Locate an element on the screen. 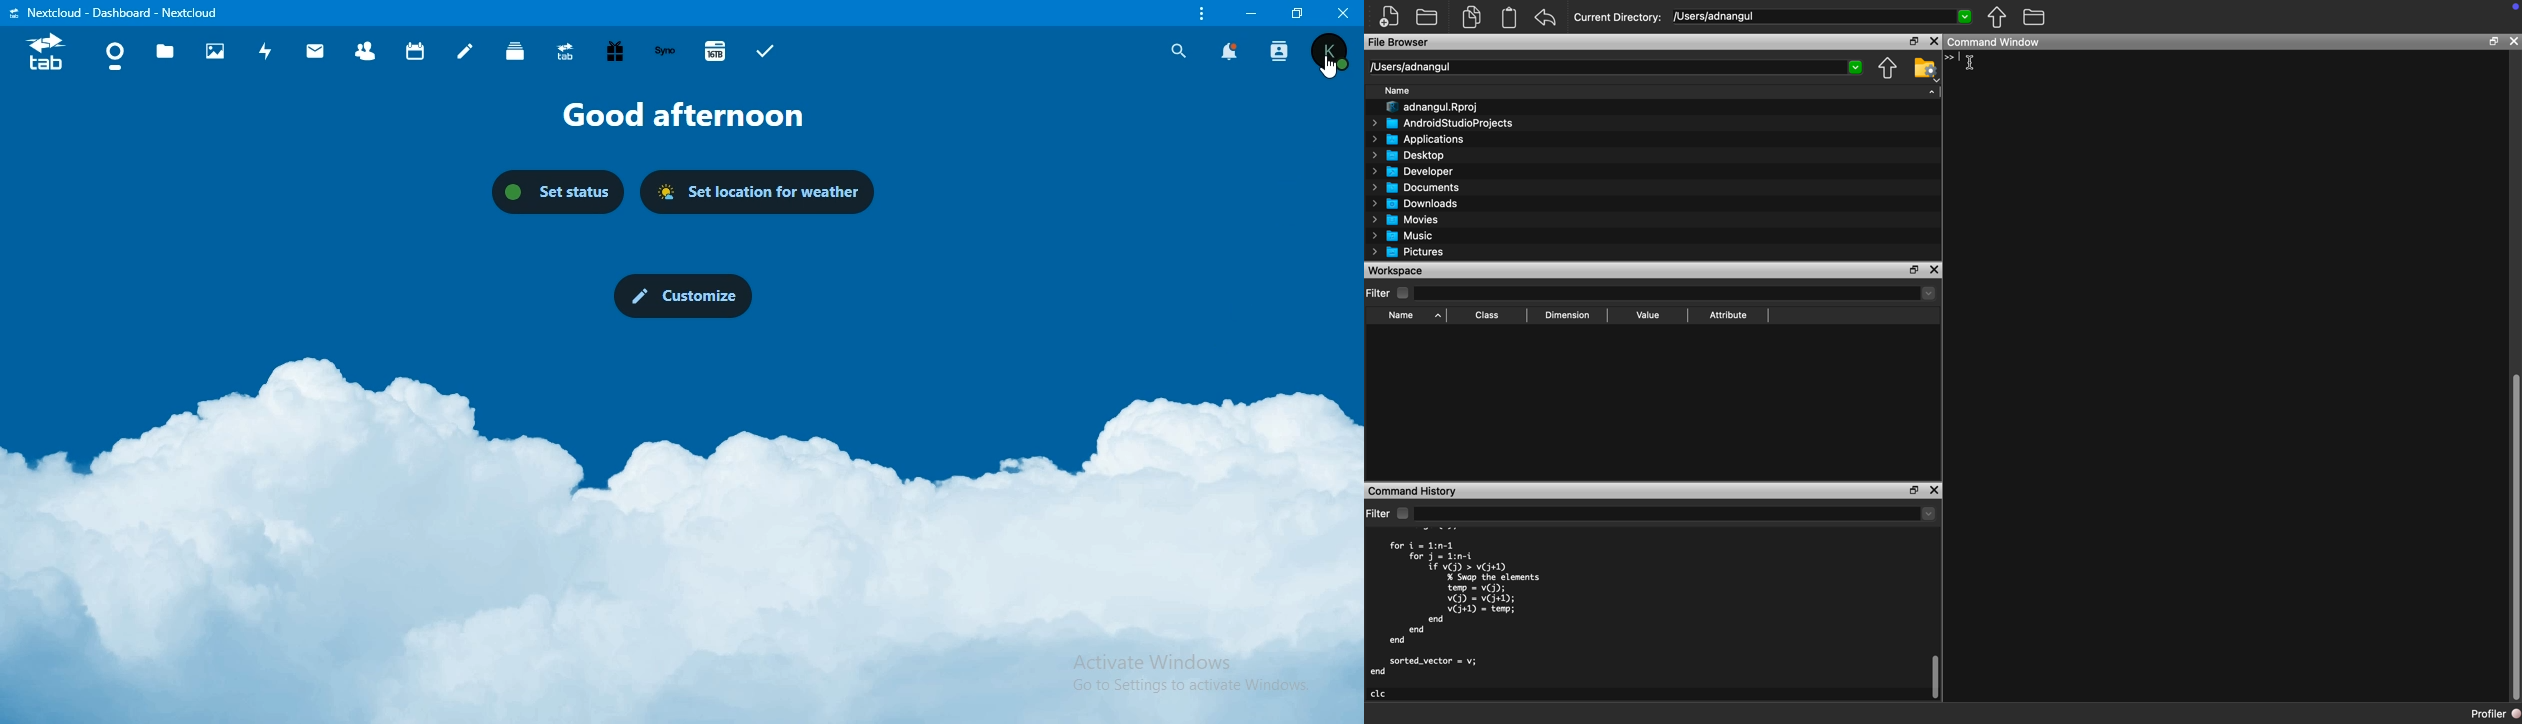 This screenshot has width=2548, height=728. mail is located at coordinates (315, 54).